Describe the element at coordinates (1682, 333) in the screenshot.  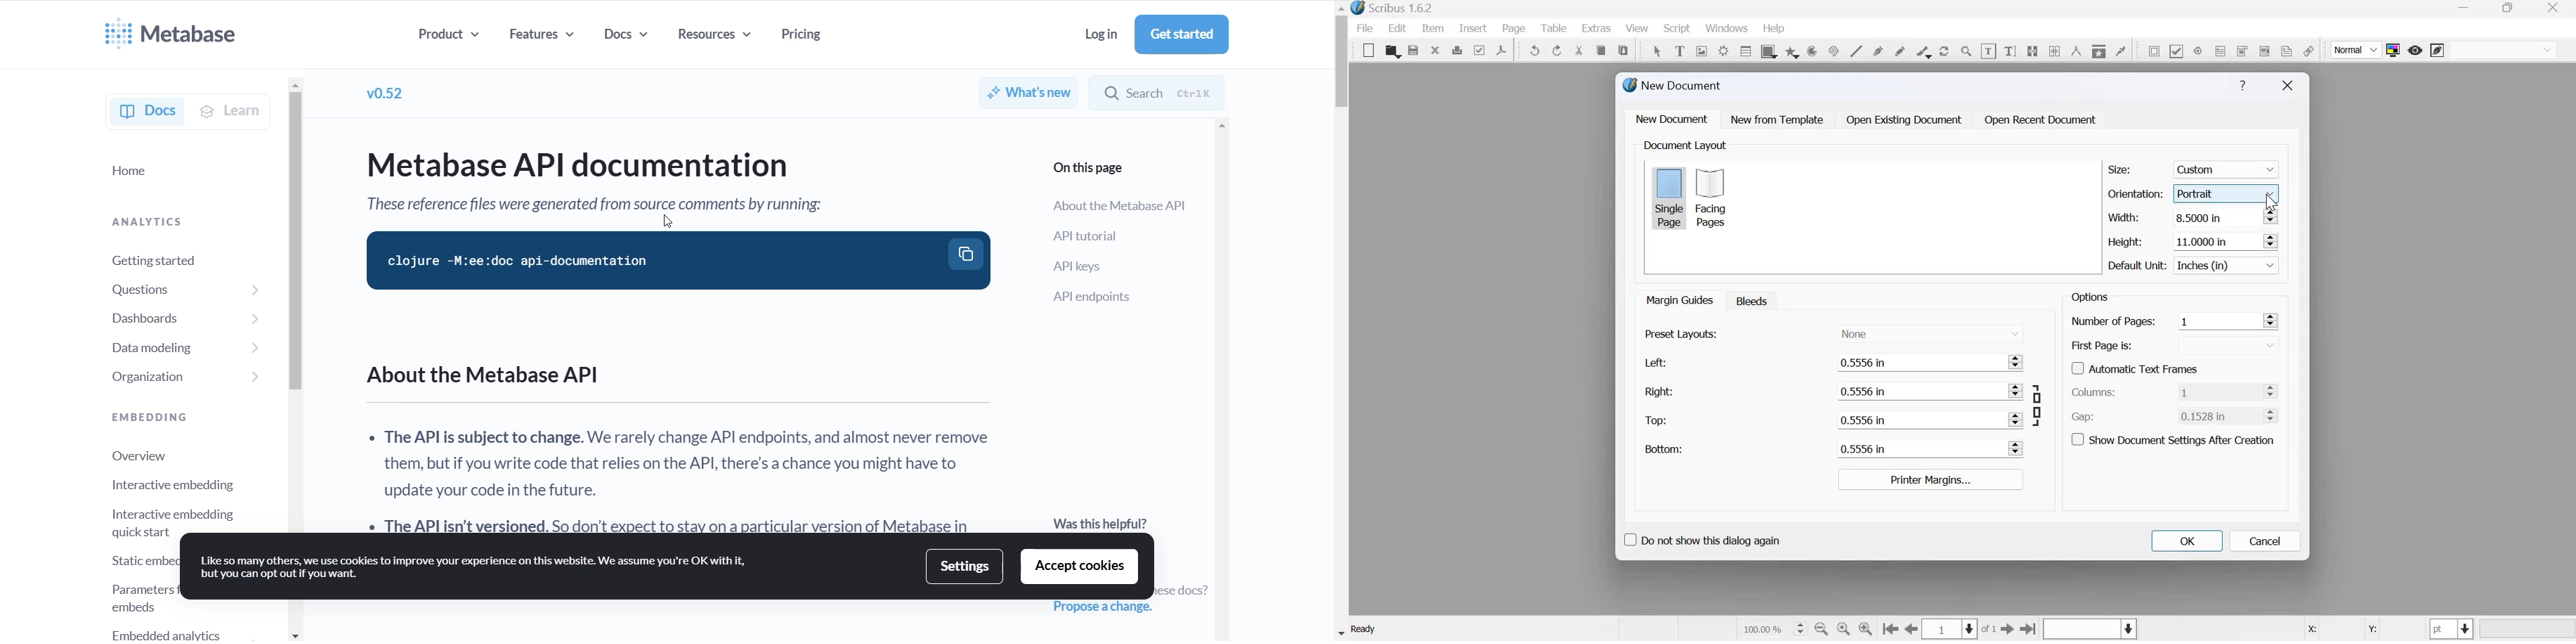
I see `Present layouts: ` at that location.